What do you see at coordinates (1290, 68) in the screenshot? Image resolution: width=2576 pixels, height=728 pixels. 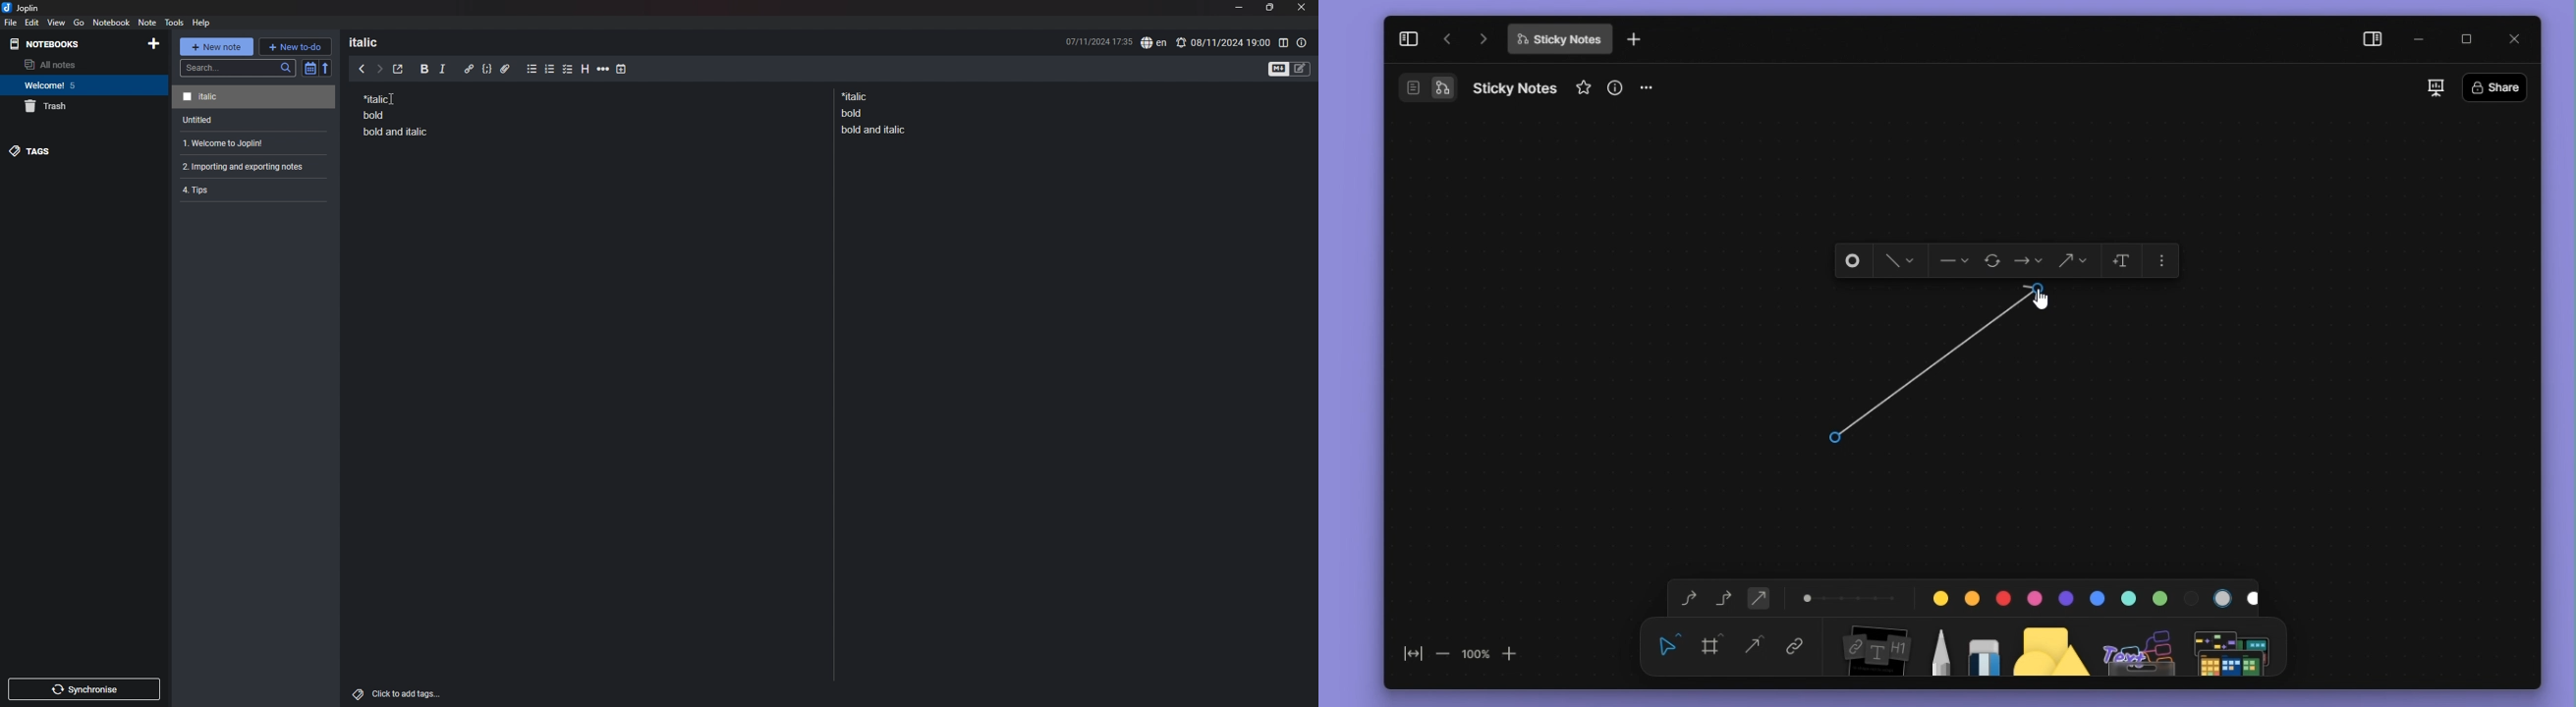 I see `toggle editors` at bounding box center [1290, 68].